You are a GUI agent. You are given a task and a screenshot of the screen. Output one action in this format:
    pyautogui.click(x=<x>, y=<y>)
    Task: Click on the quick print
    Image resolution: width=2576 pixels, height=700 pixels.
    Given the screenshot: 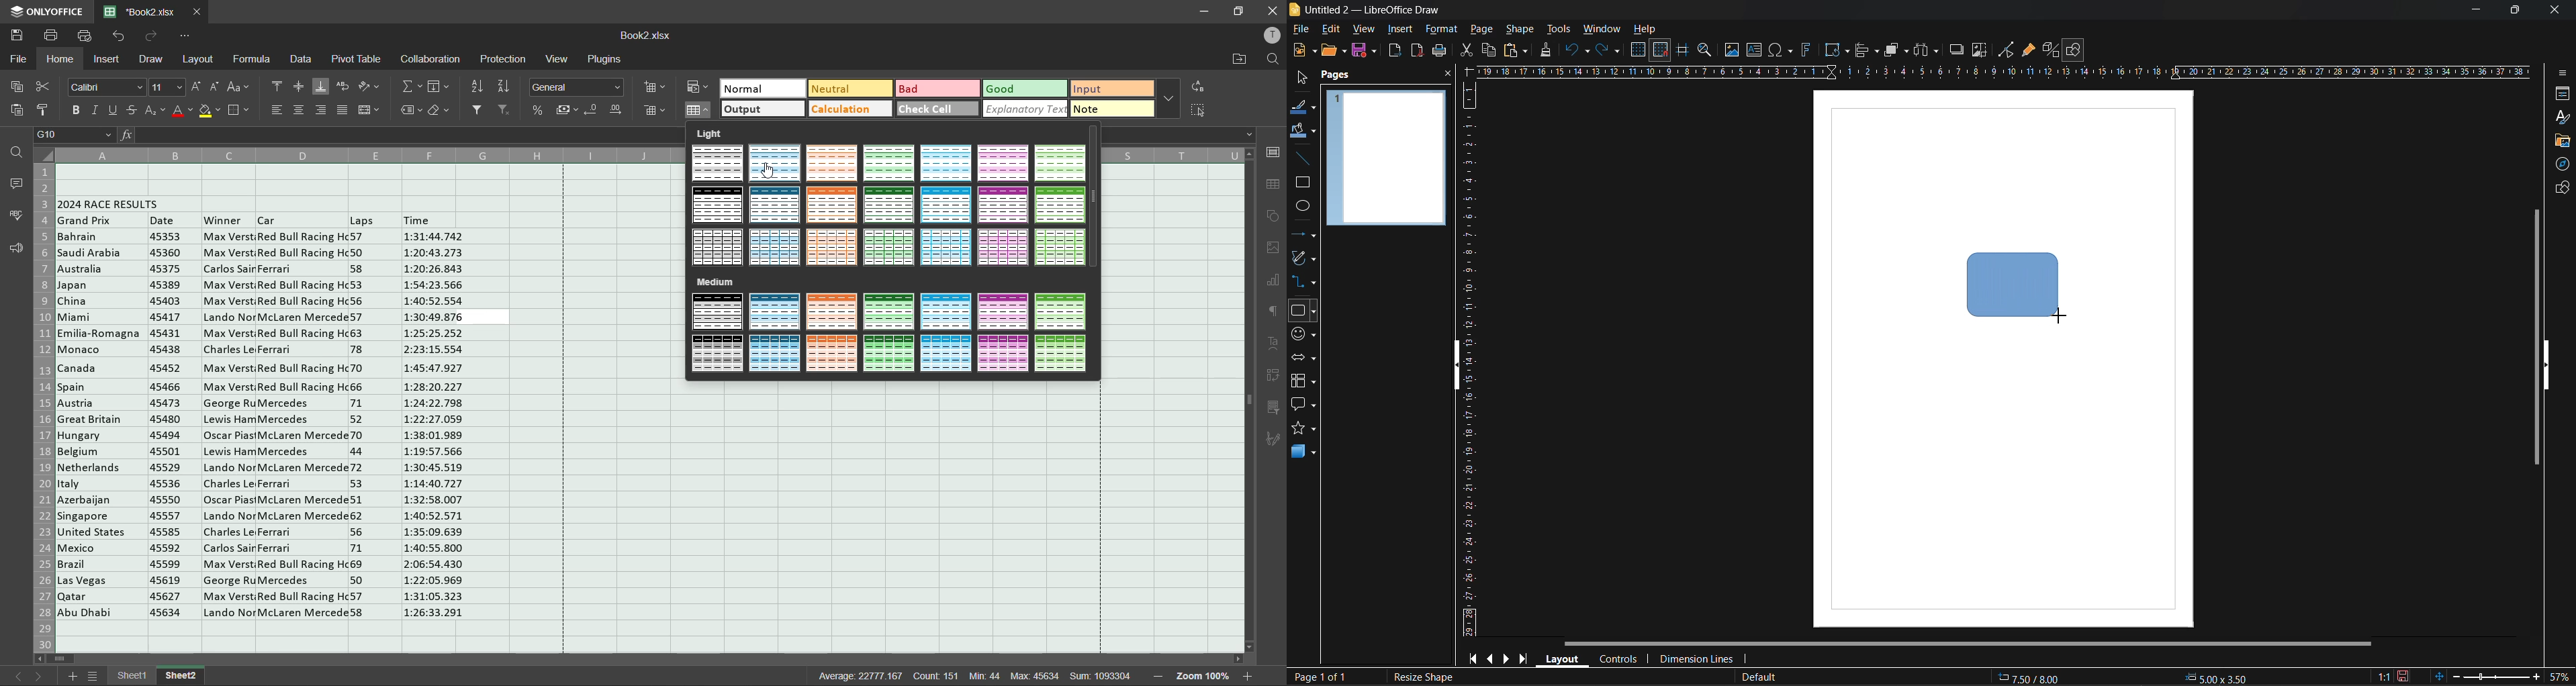 What is the action you would take?
    pyautogui.click(x=88, y=37)
    